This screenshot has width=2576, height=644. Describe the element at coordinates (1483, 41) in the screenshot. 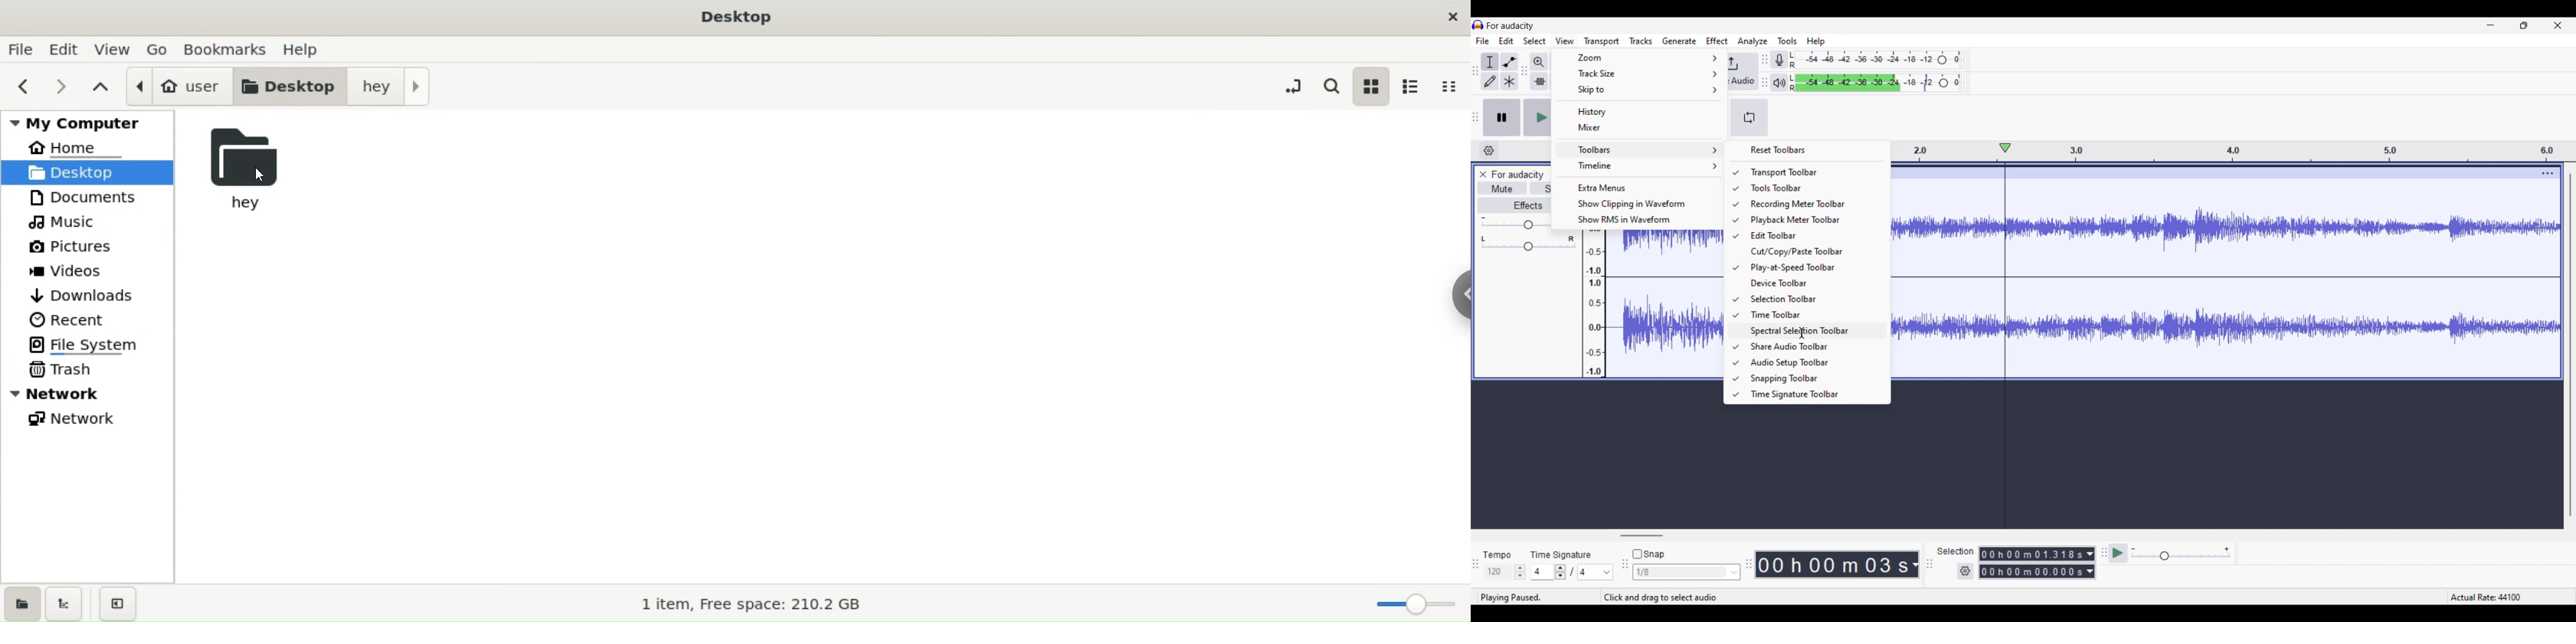

I see `File menu` at that location.